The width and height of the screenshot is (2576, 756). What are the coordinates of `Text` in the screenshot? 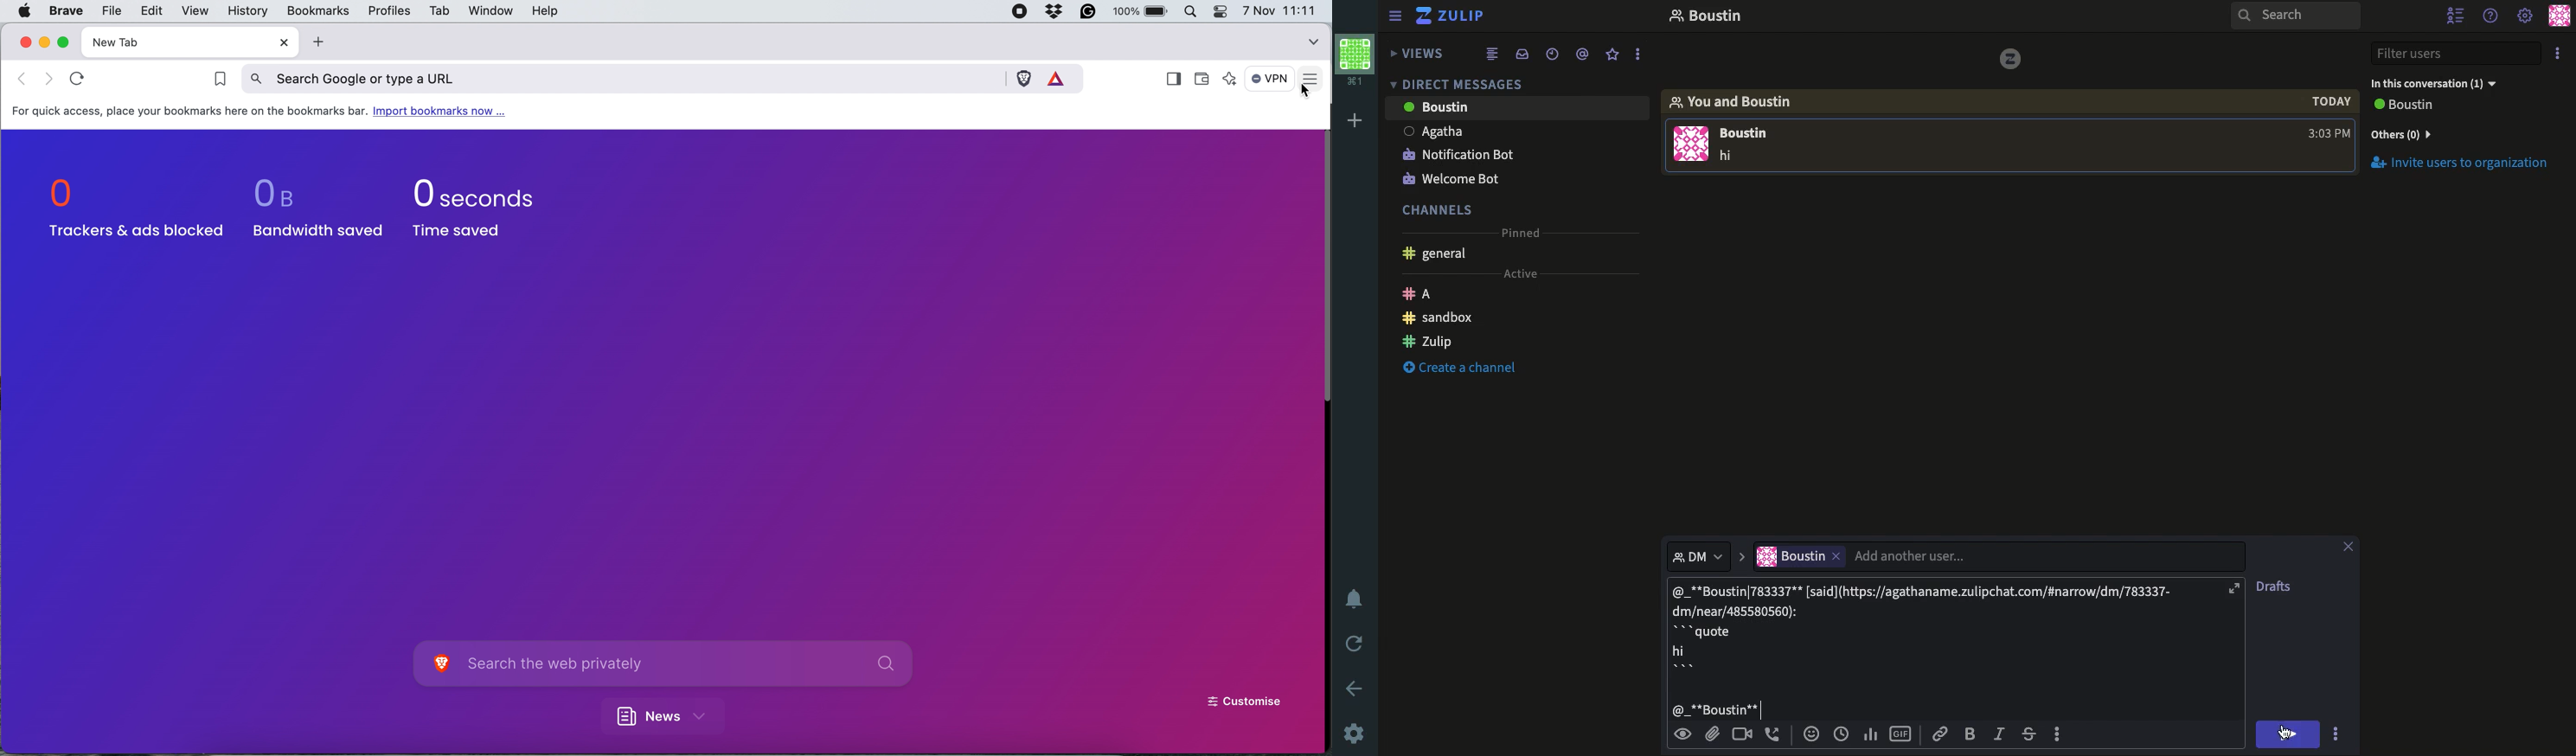 It's located at (1928, 633).